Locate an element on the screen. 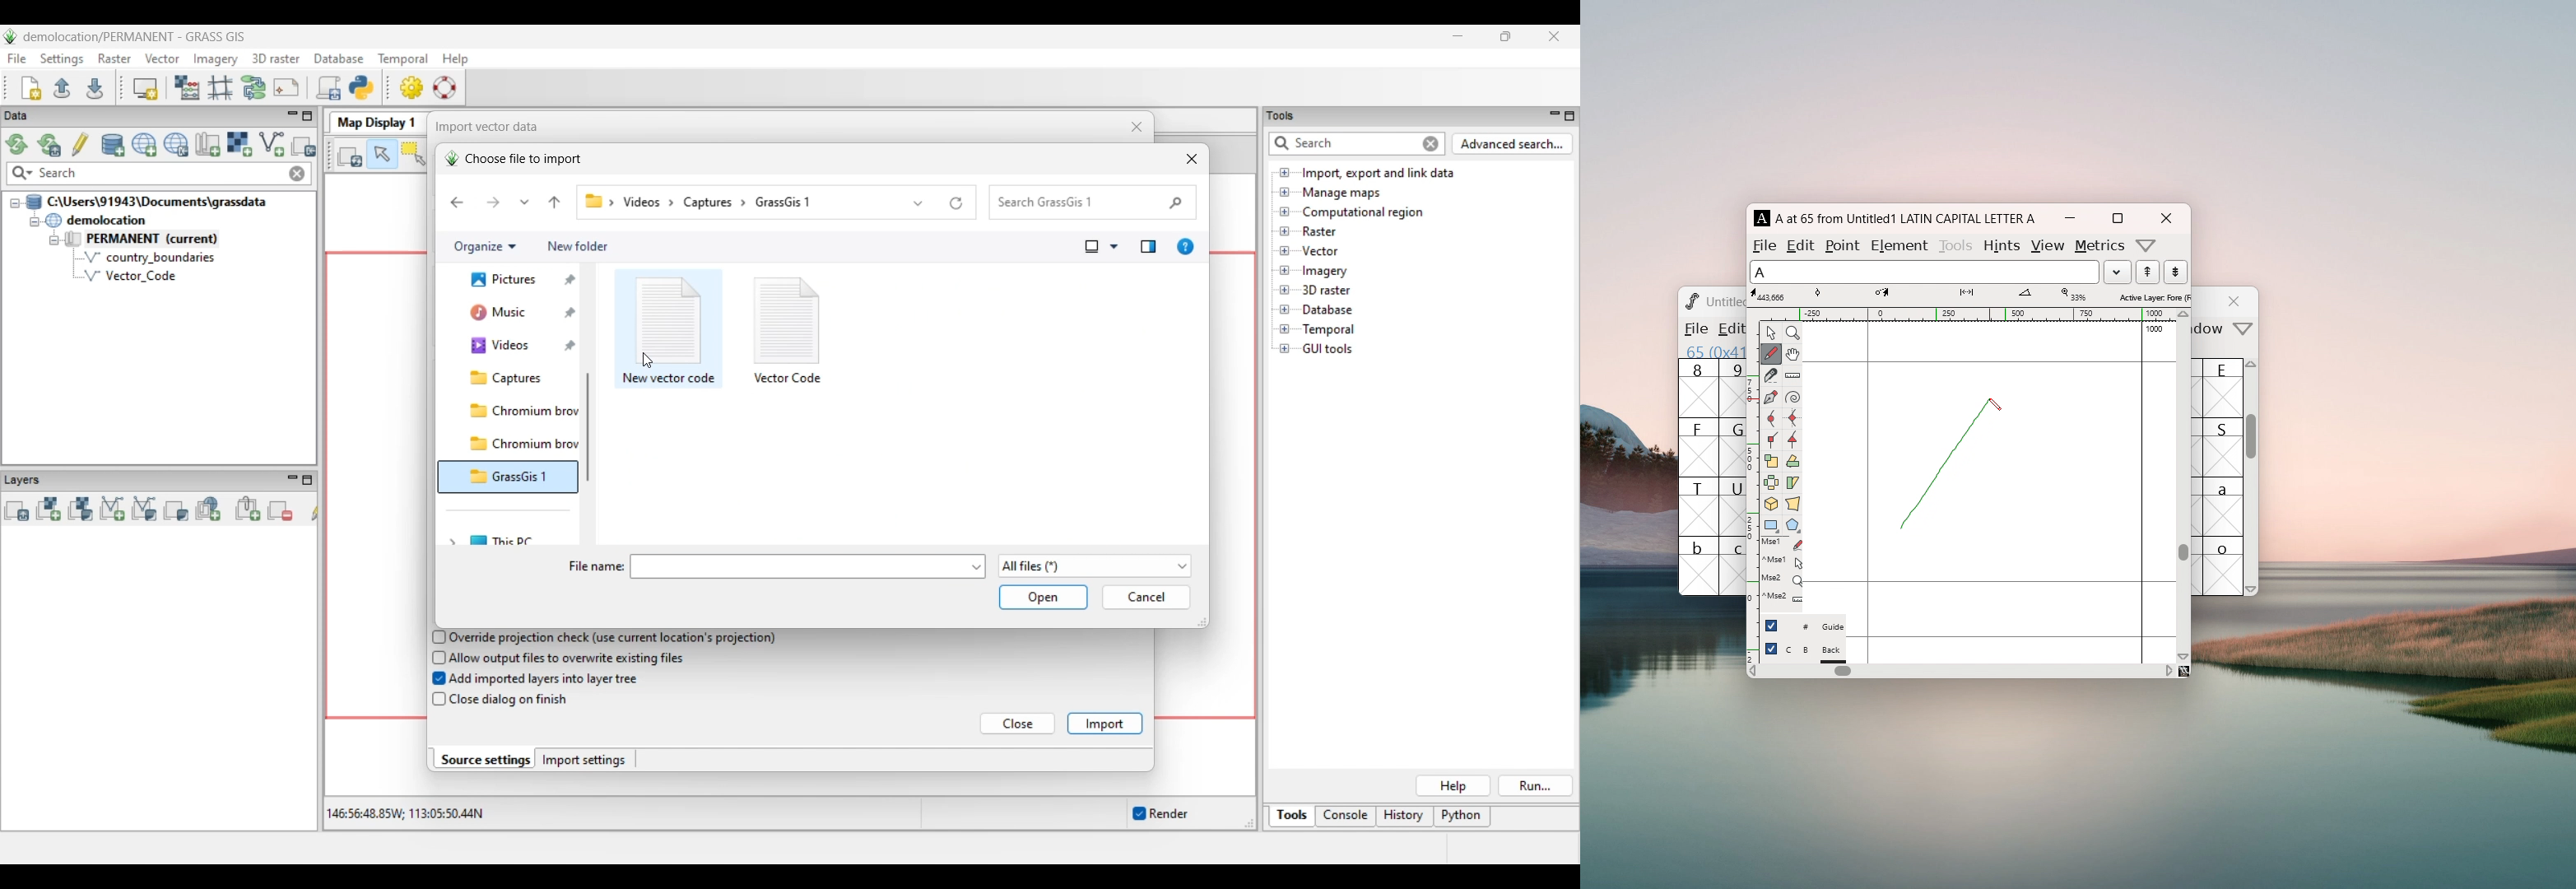  distance from starting point is located at coordinates (1967, 296).